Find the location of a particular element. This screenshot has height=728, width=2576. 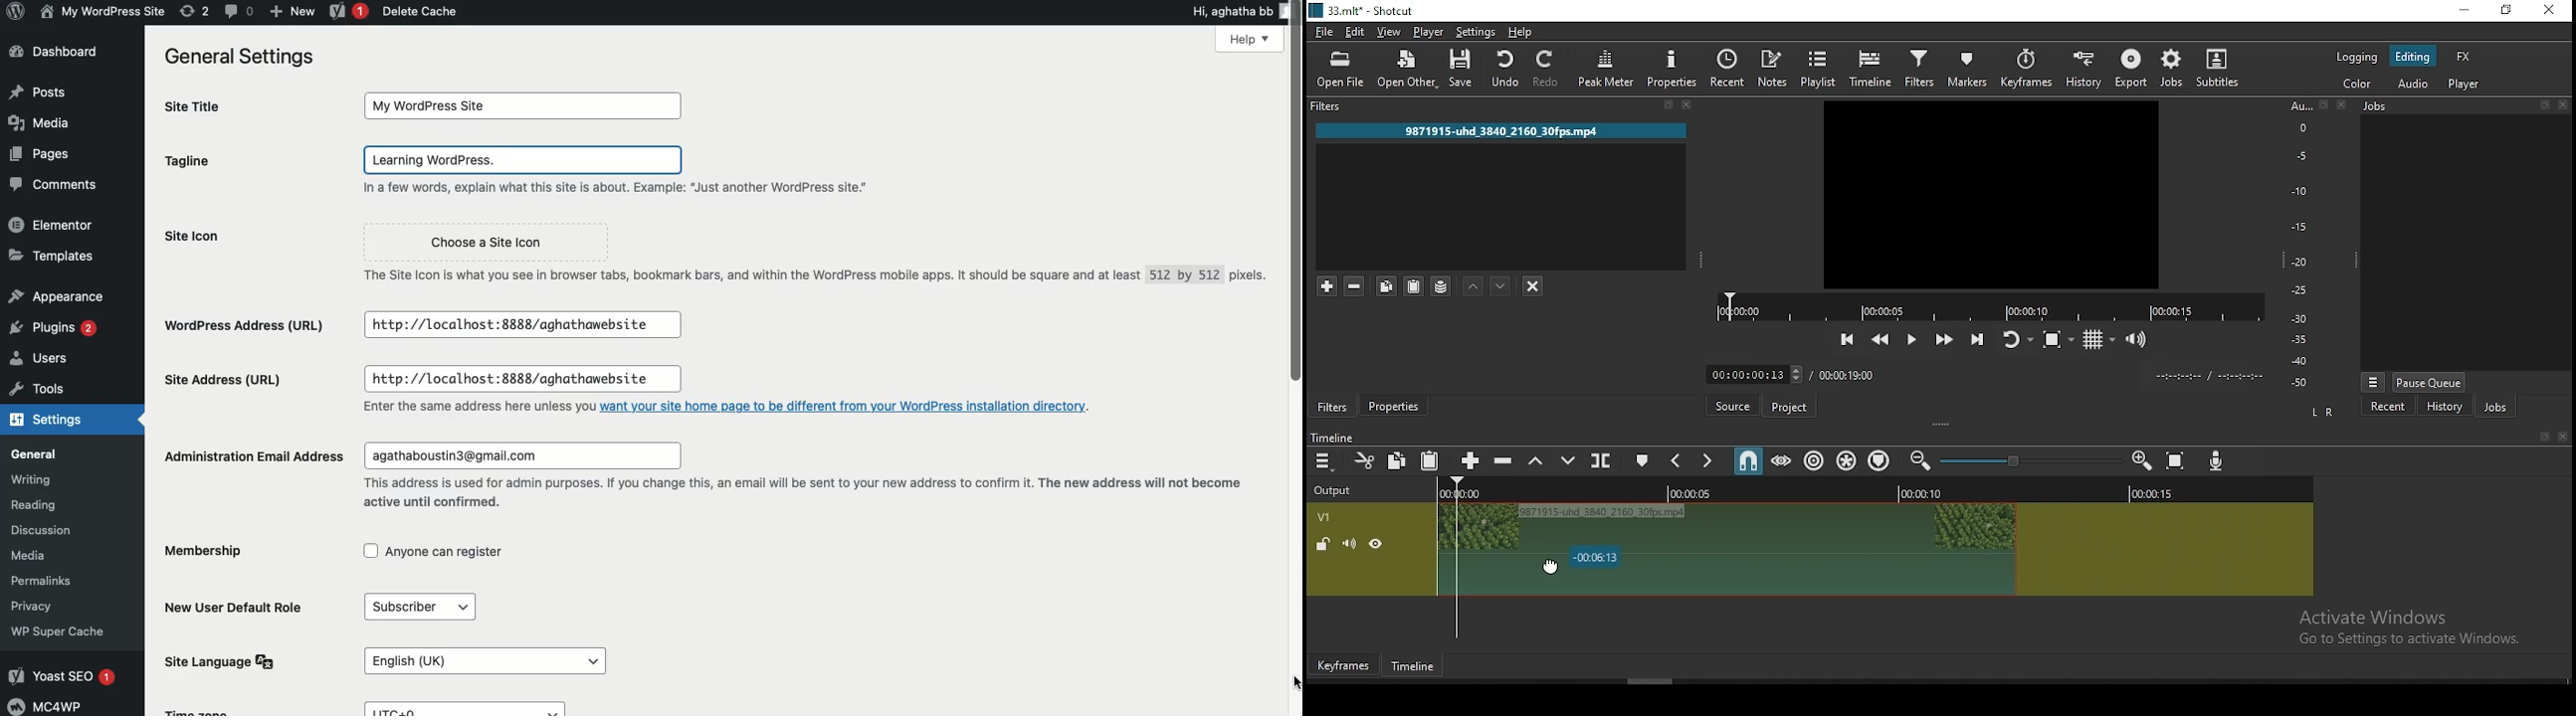

editing is located at coordinates (2418, 58).